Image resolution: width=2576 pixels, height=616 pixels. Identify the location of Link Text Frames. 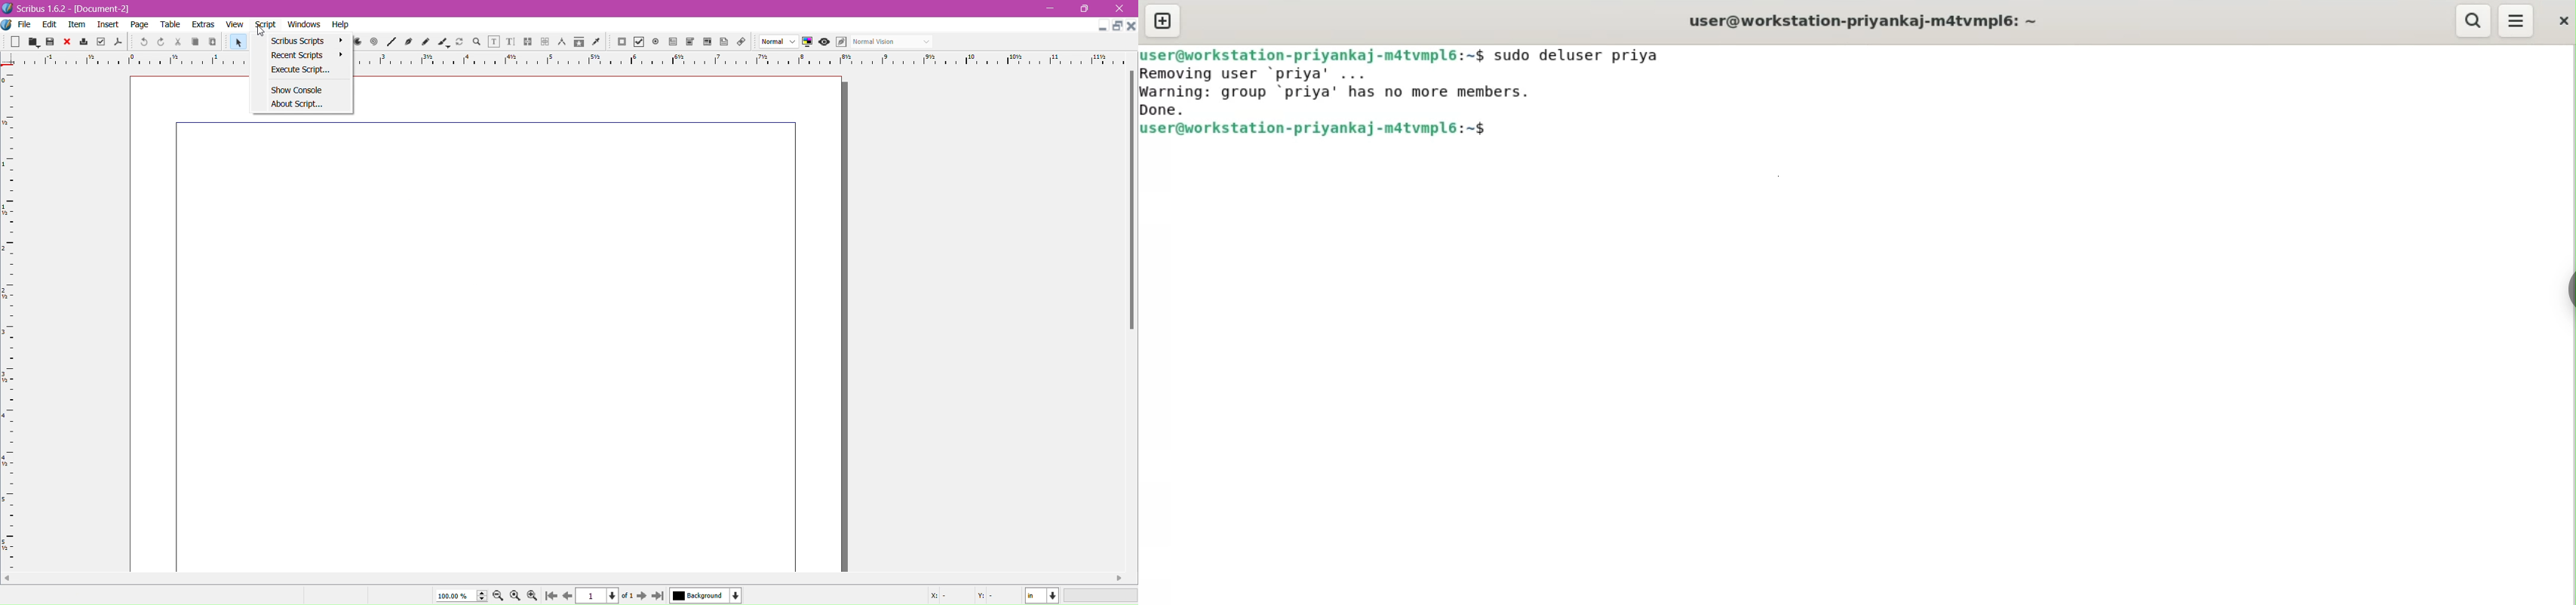
(527, 42).